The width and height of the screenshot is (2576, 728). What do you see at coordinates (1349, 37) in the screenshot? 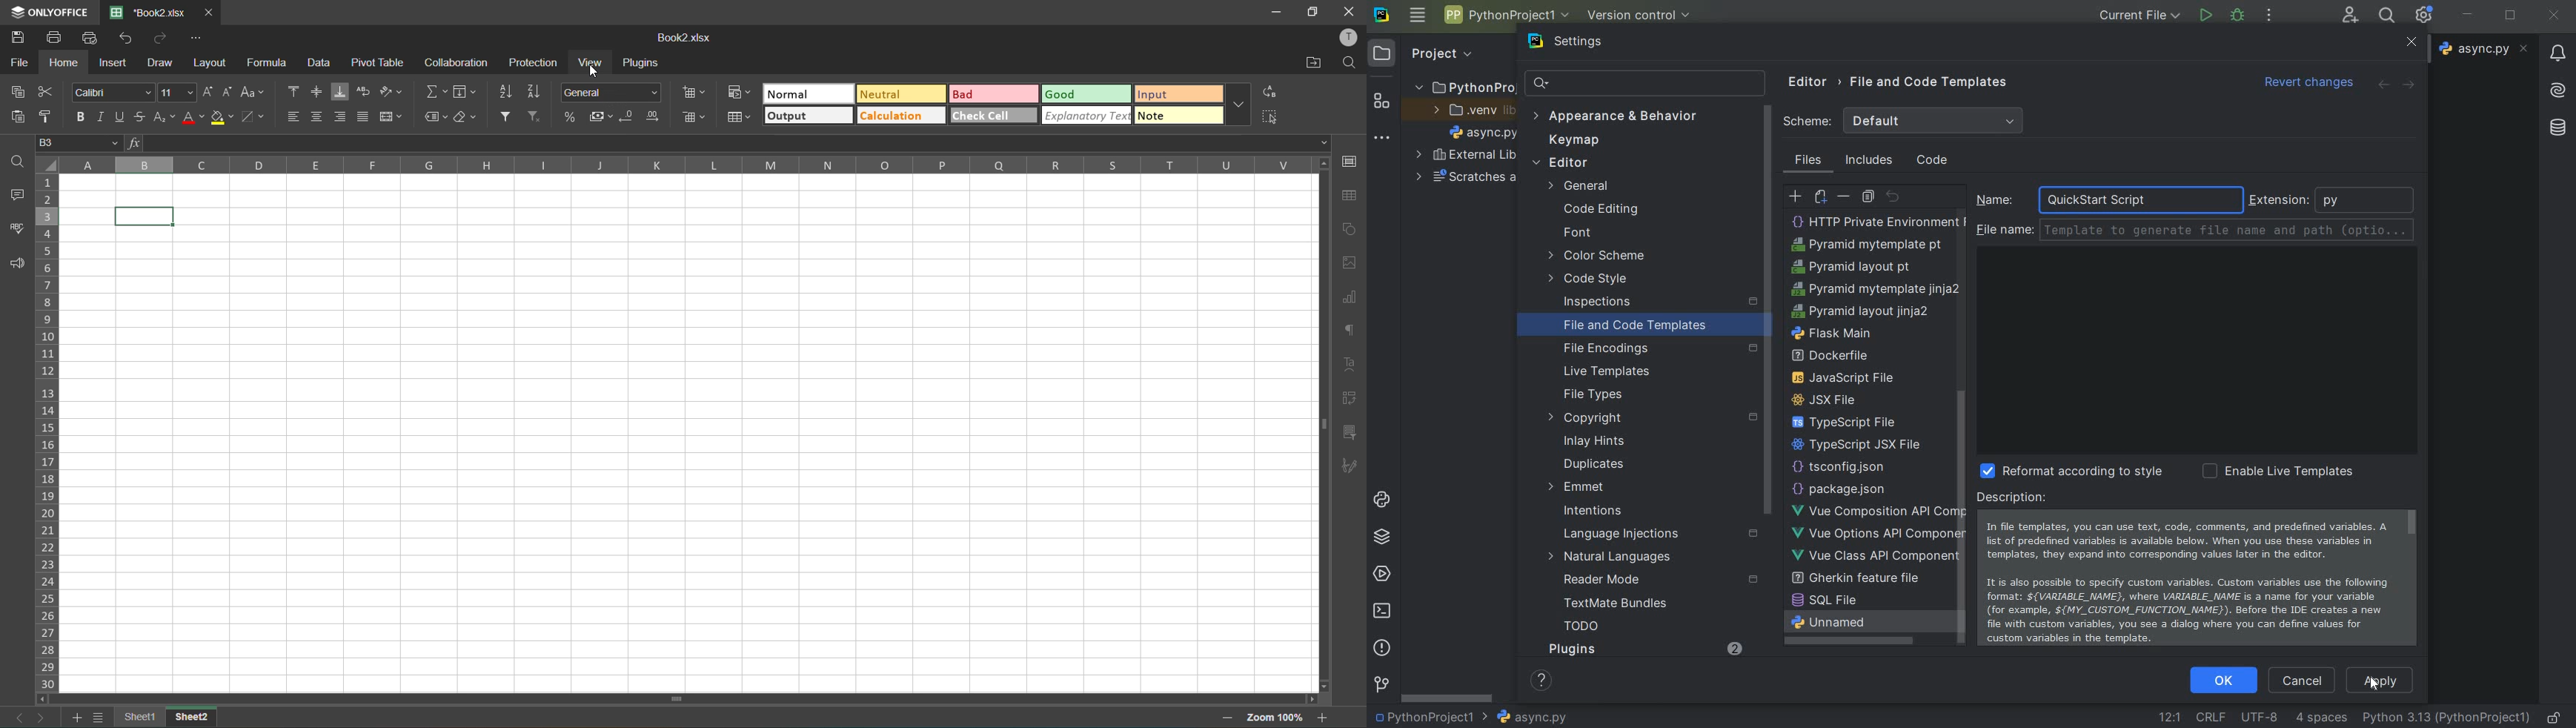
I see `profile` at bounding box center [1349, 37].